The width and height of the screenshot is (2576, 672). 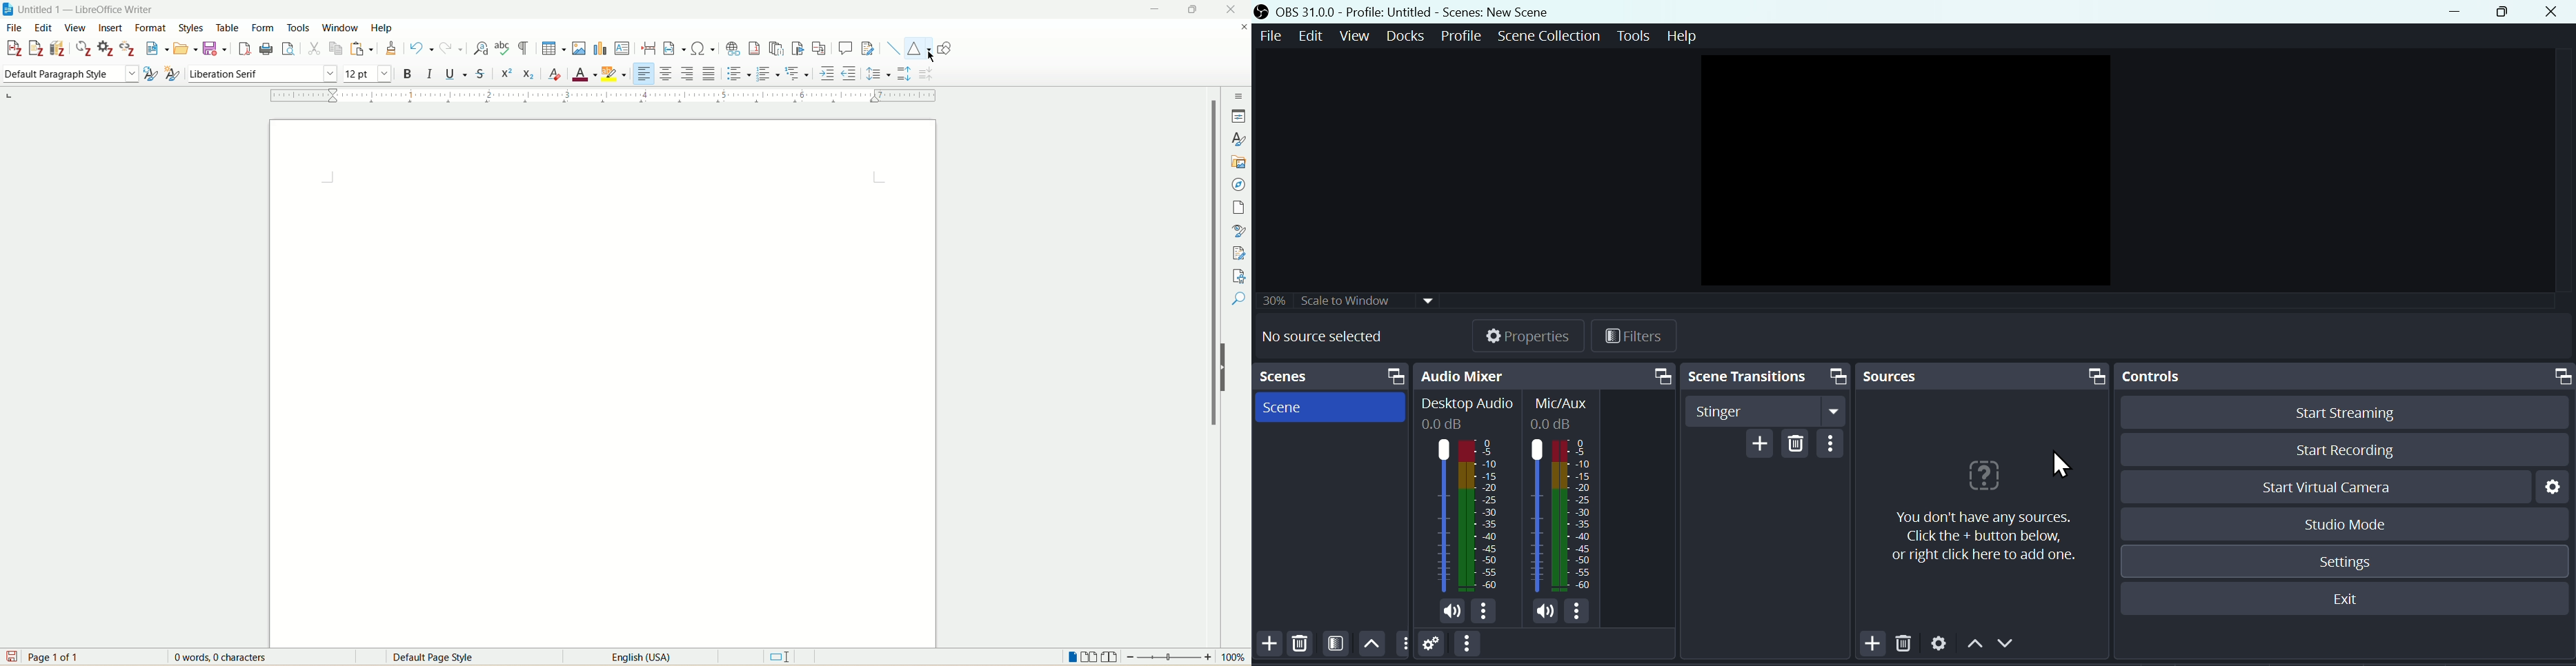 I want to click on form, so click(x=265, y=29).